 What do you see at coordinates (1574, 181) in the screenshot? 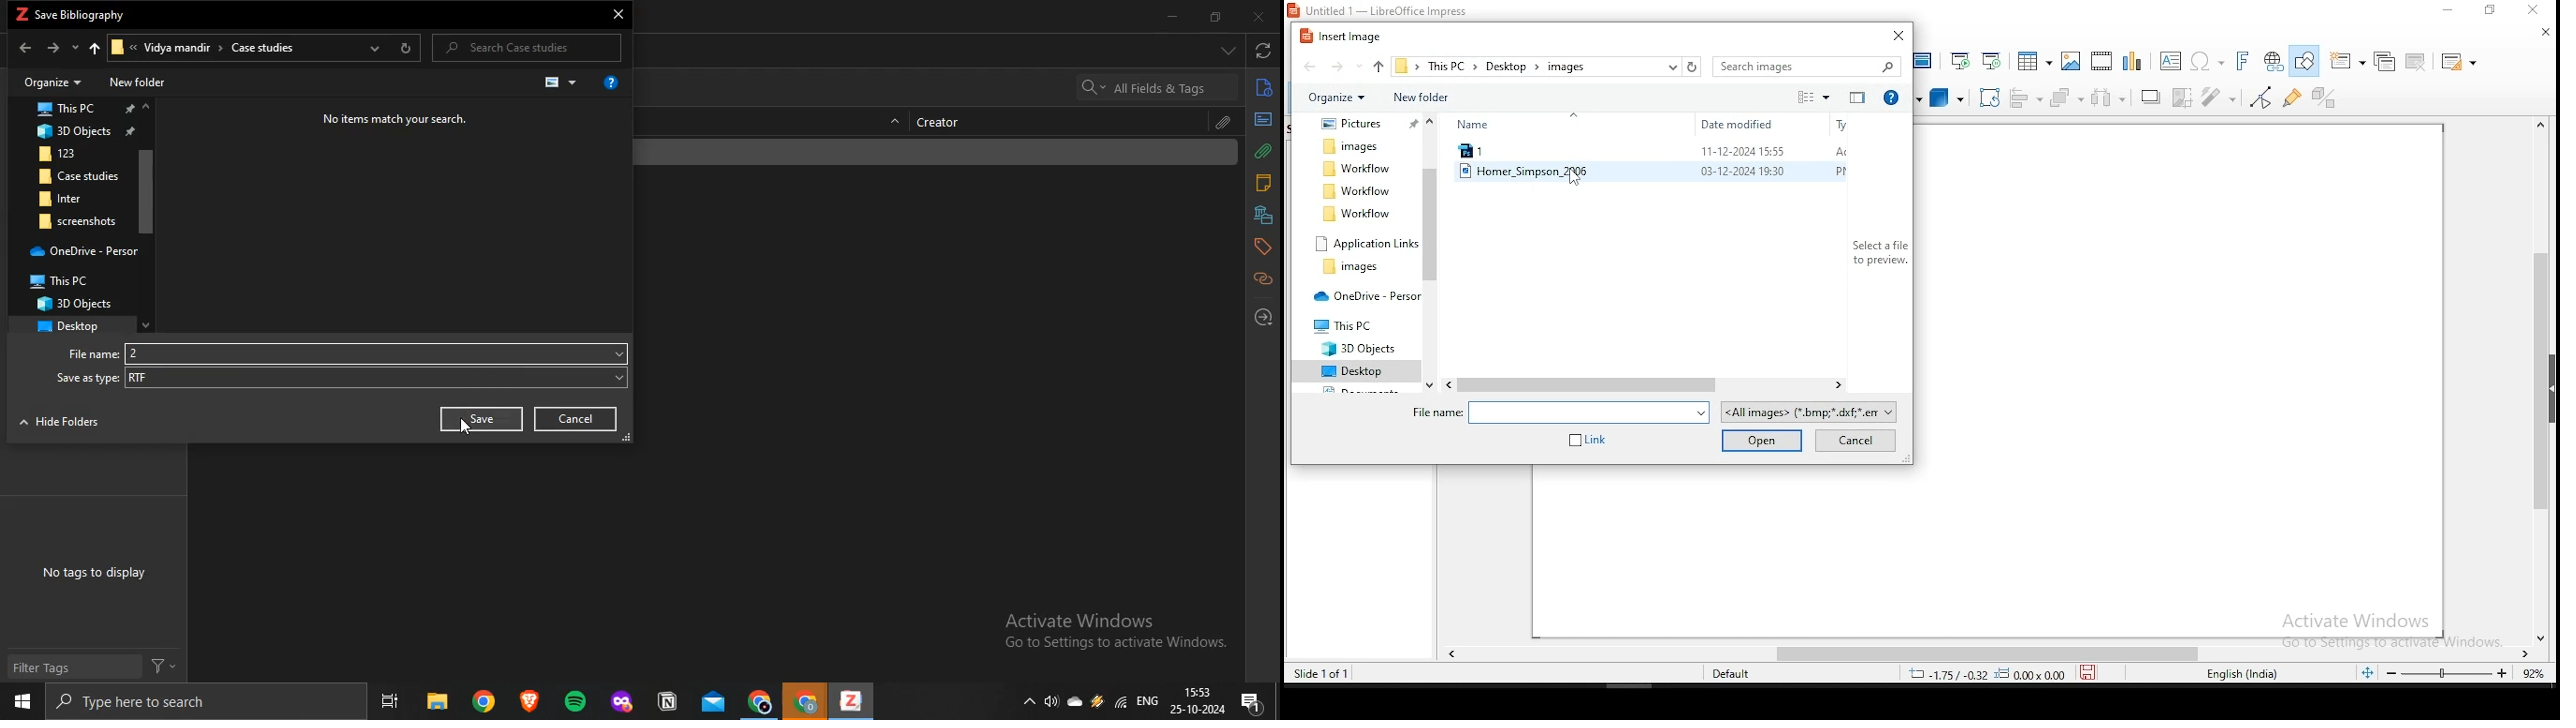
I see `cursor` at bounding box center [1574, 181].